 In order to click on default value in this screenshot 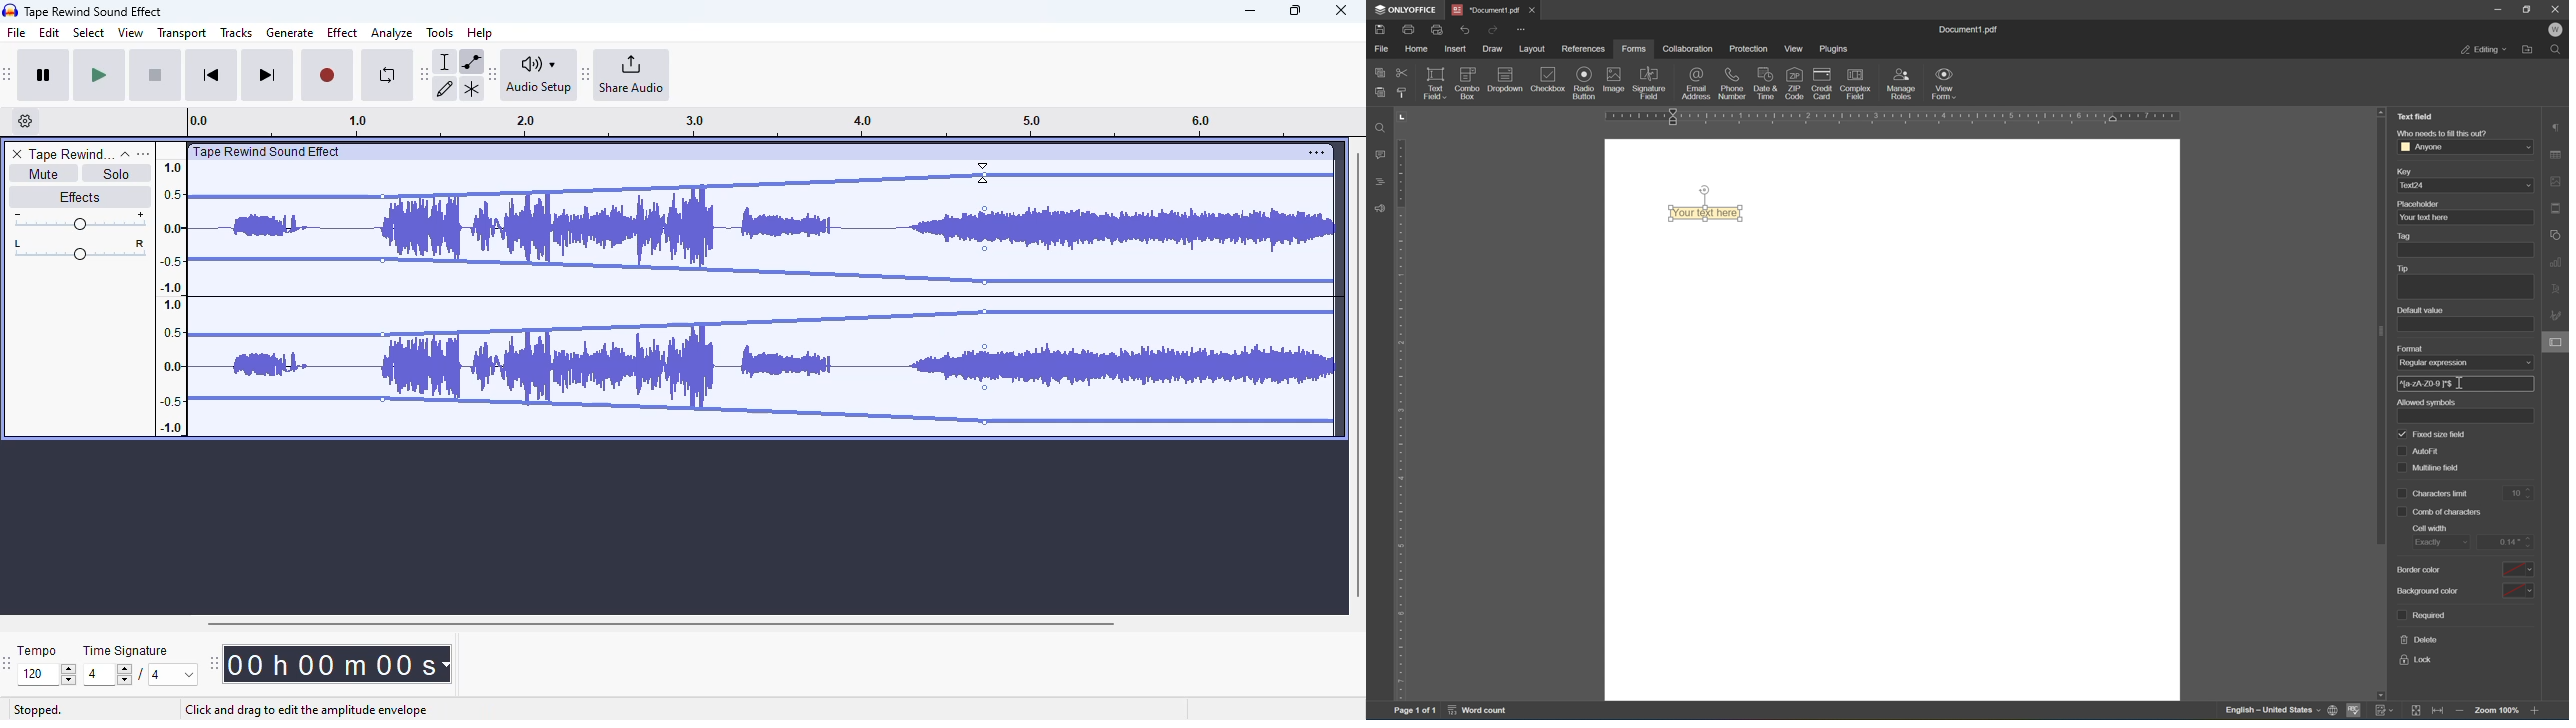, I will do `click(2420, 311)`.